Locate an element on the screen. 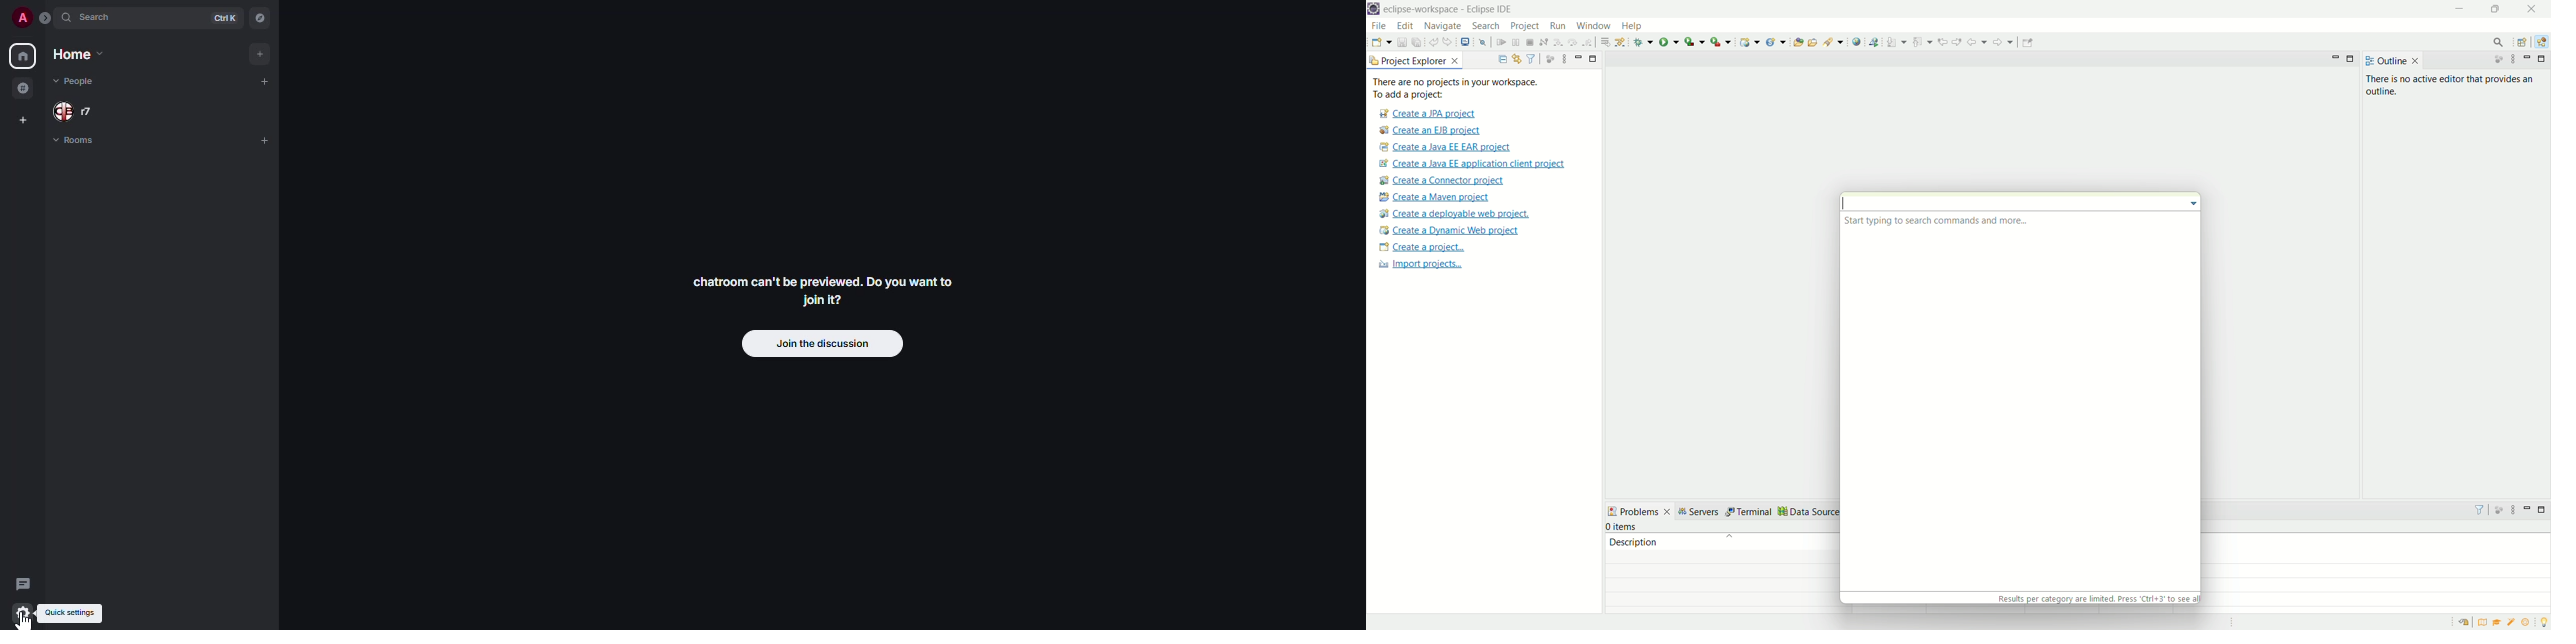 This screenshot has width=2576, height=644. create a maven project is located at coordinates (1435, 198).